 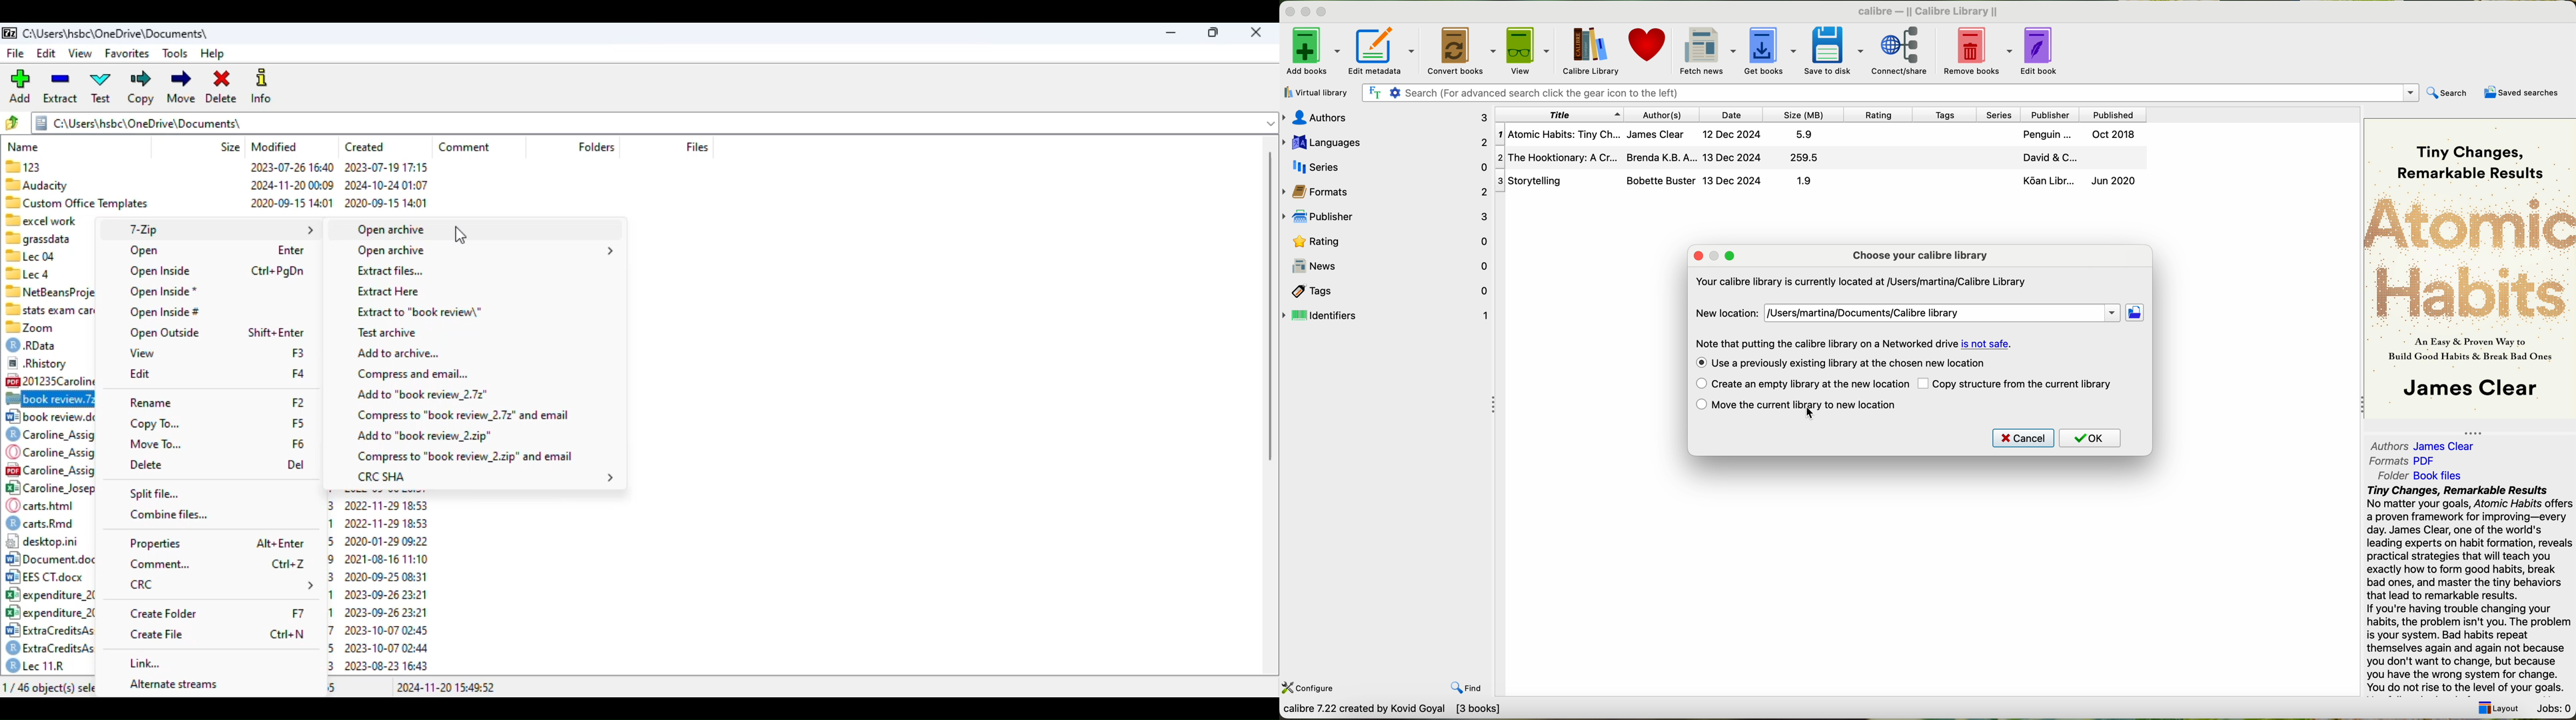 What do you see at coordinates (1901, 51) in the screenshot?
I see `connect/share` at bounding box center [1901, 51].